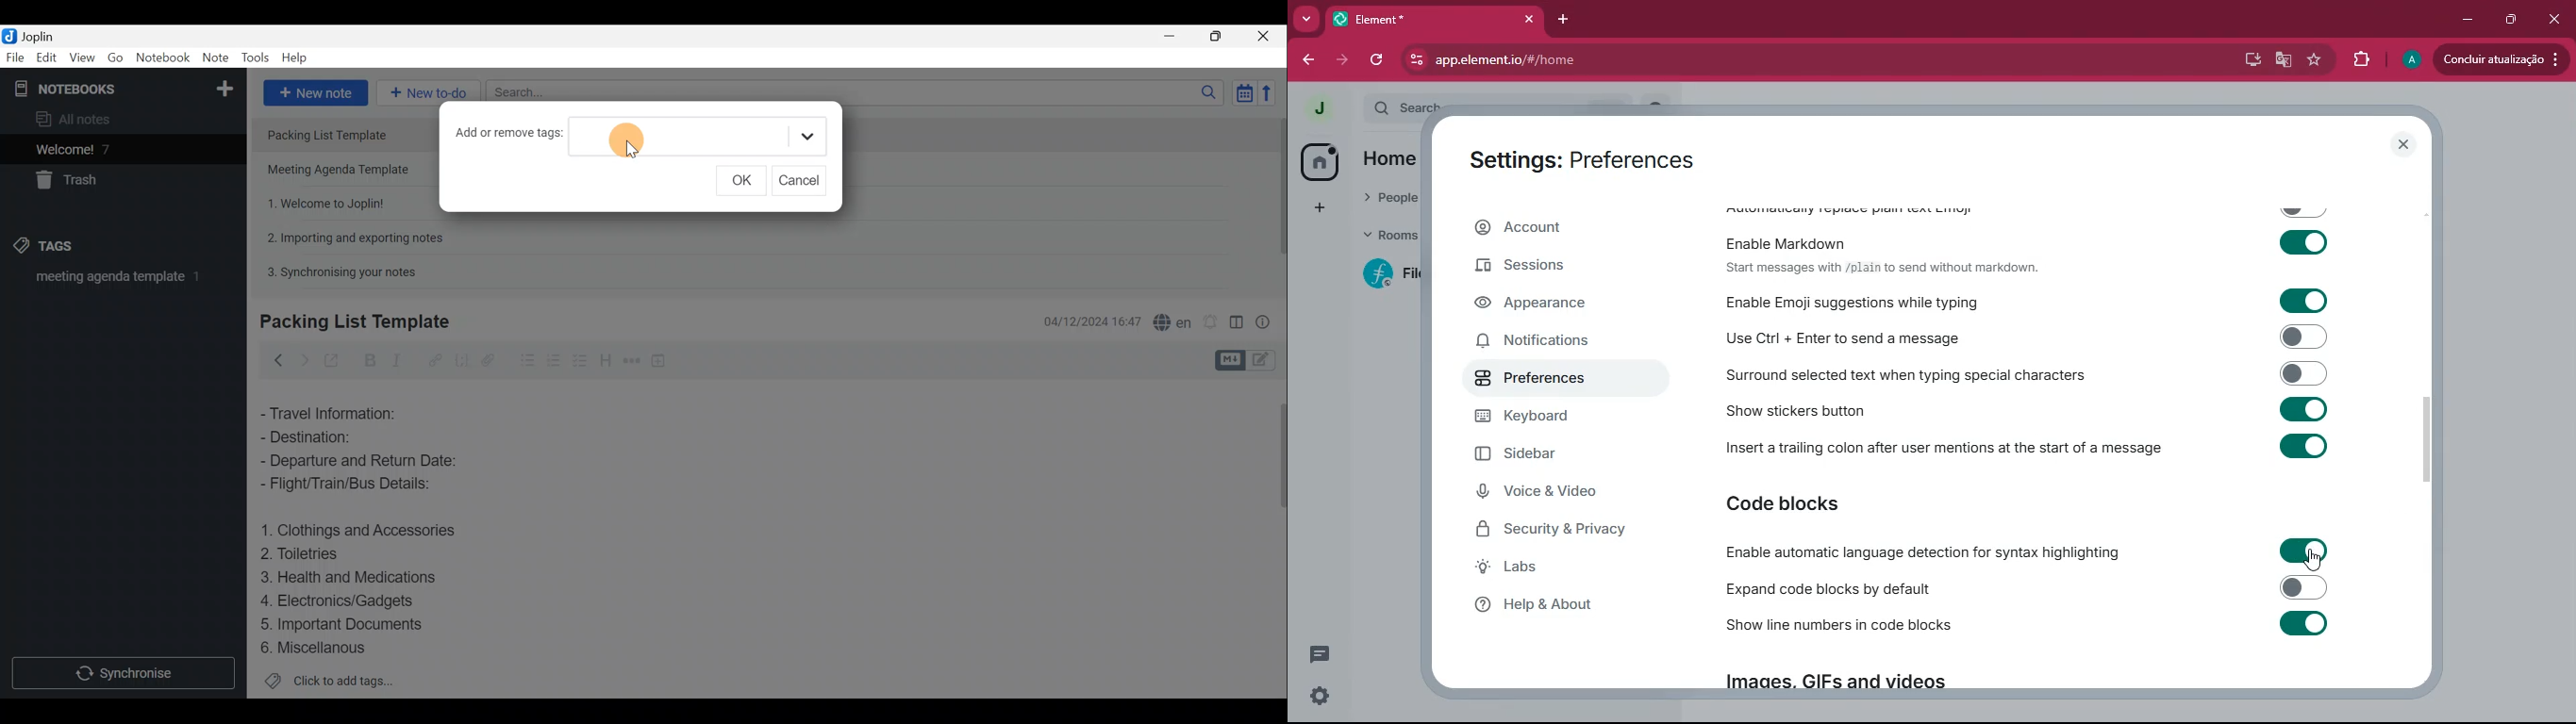  What do you see at coordinates (1344, 59) in the screenshot?
I see `forward` at bounding box center [1344, 59].